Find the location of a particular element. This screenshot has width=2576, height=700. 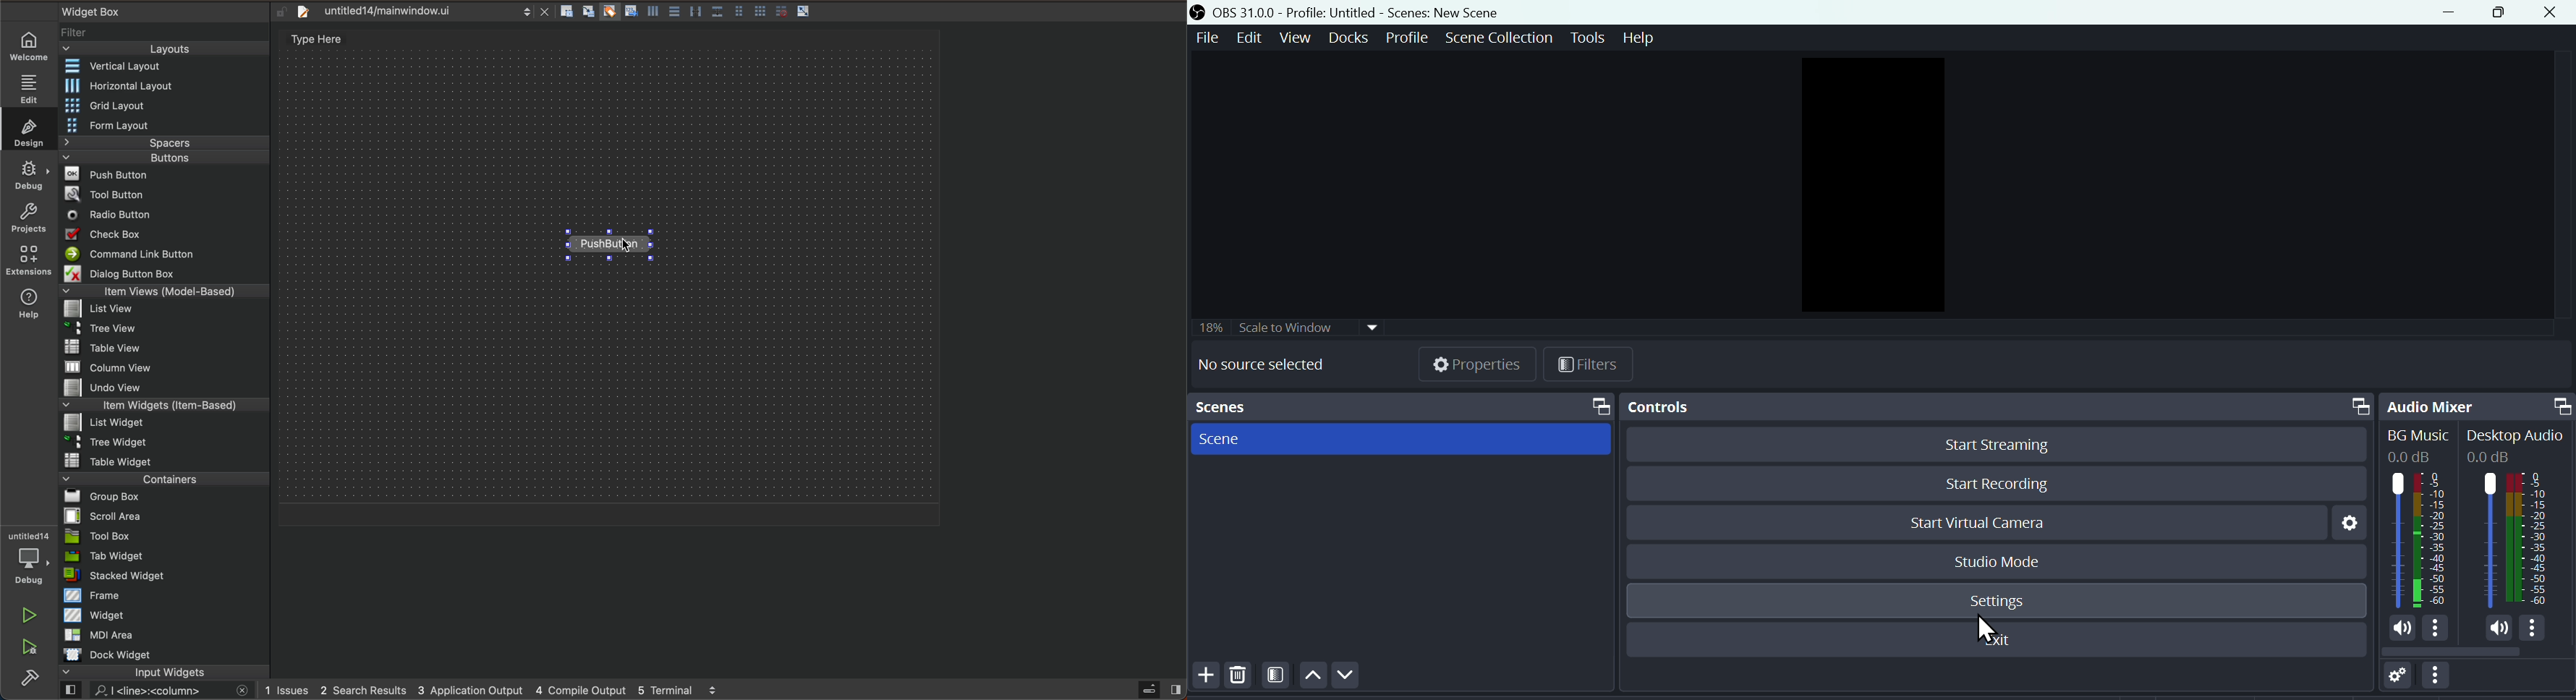

widget is located at coordinates (167, 618).